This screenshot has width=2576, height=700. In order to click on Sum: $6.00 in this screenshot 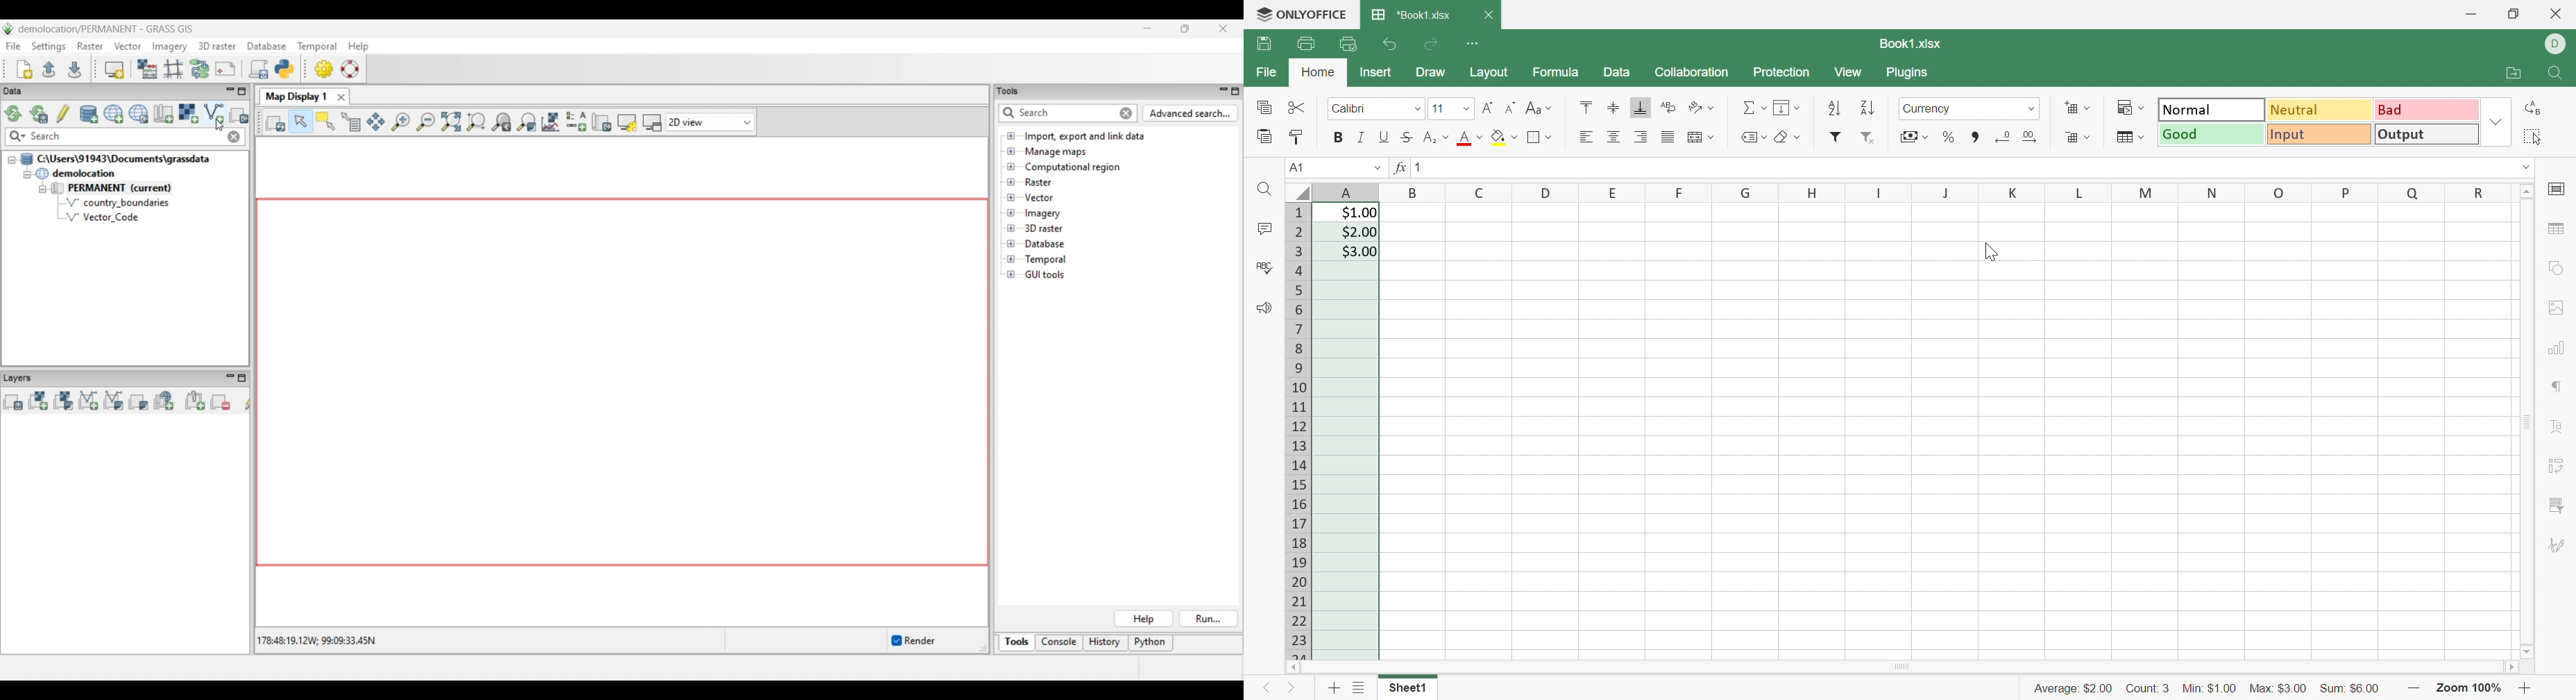, I will do `click(2352, 689)`.